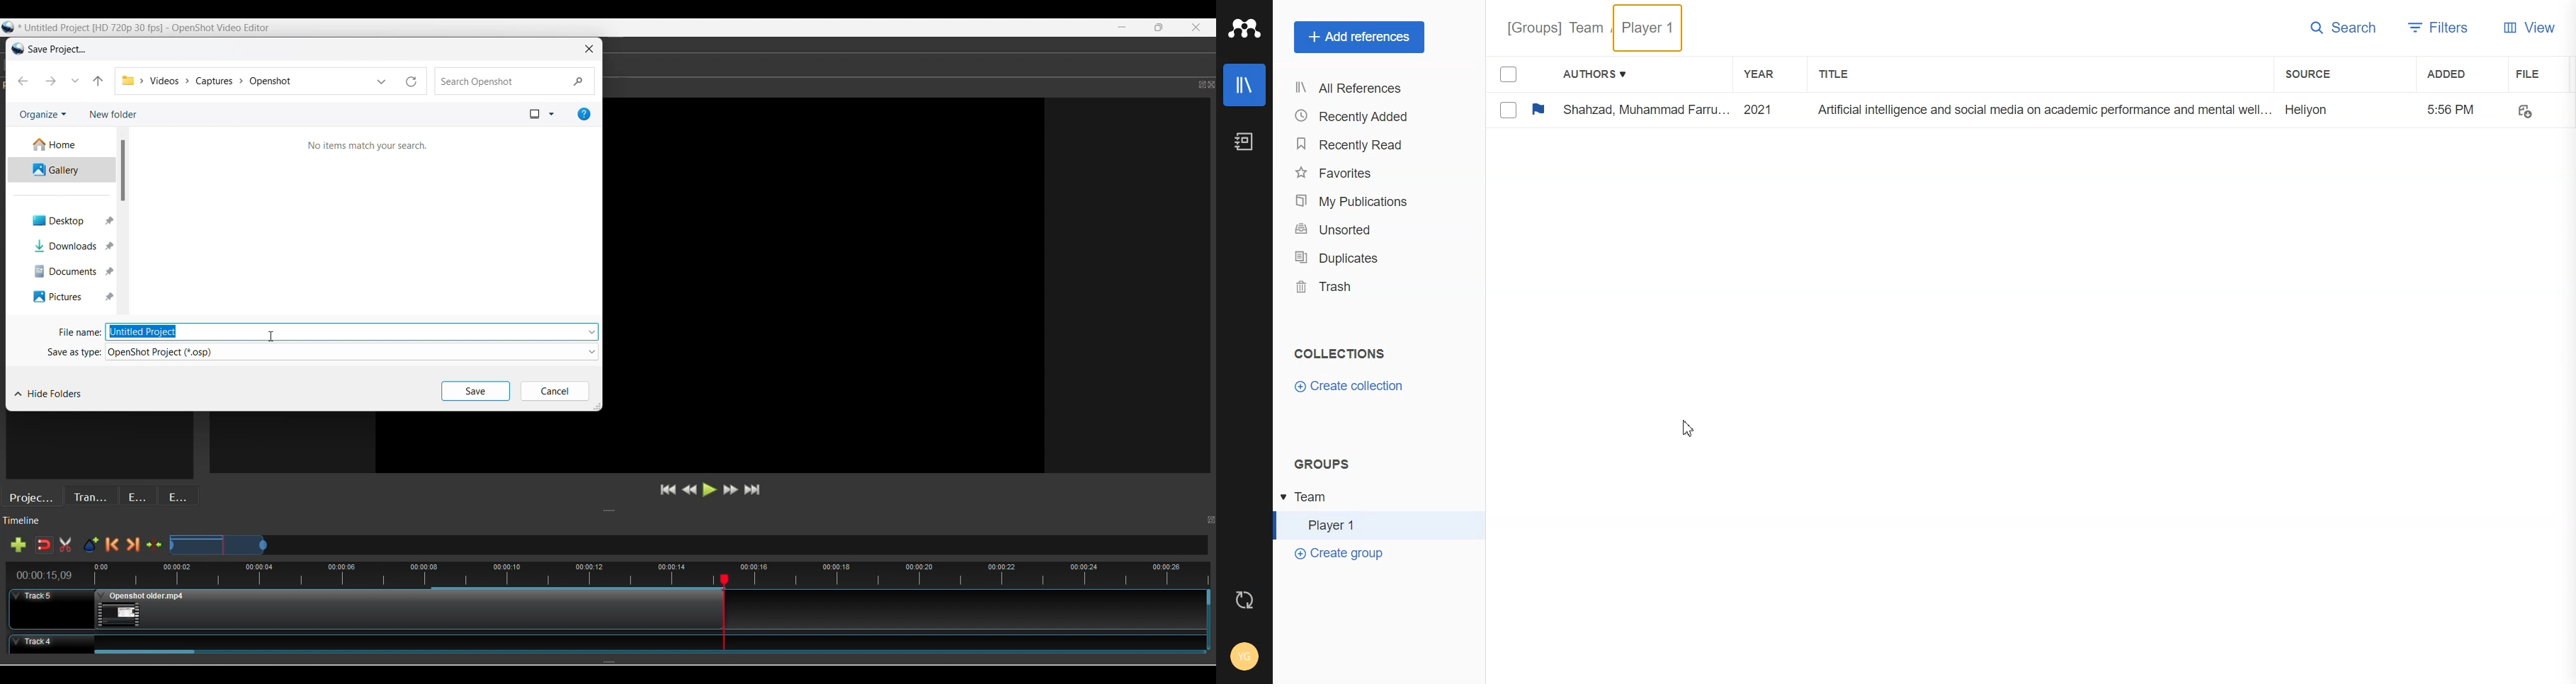  Describe the element at coordinates (77, 333) in the screenshot. I see `File name ` at that location.